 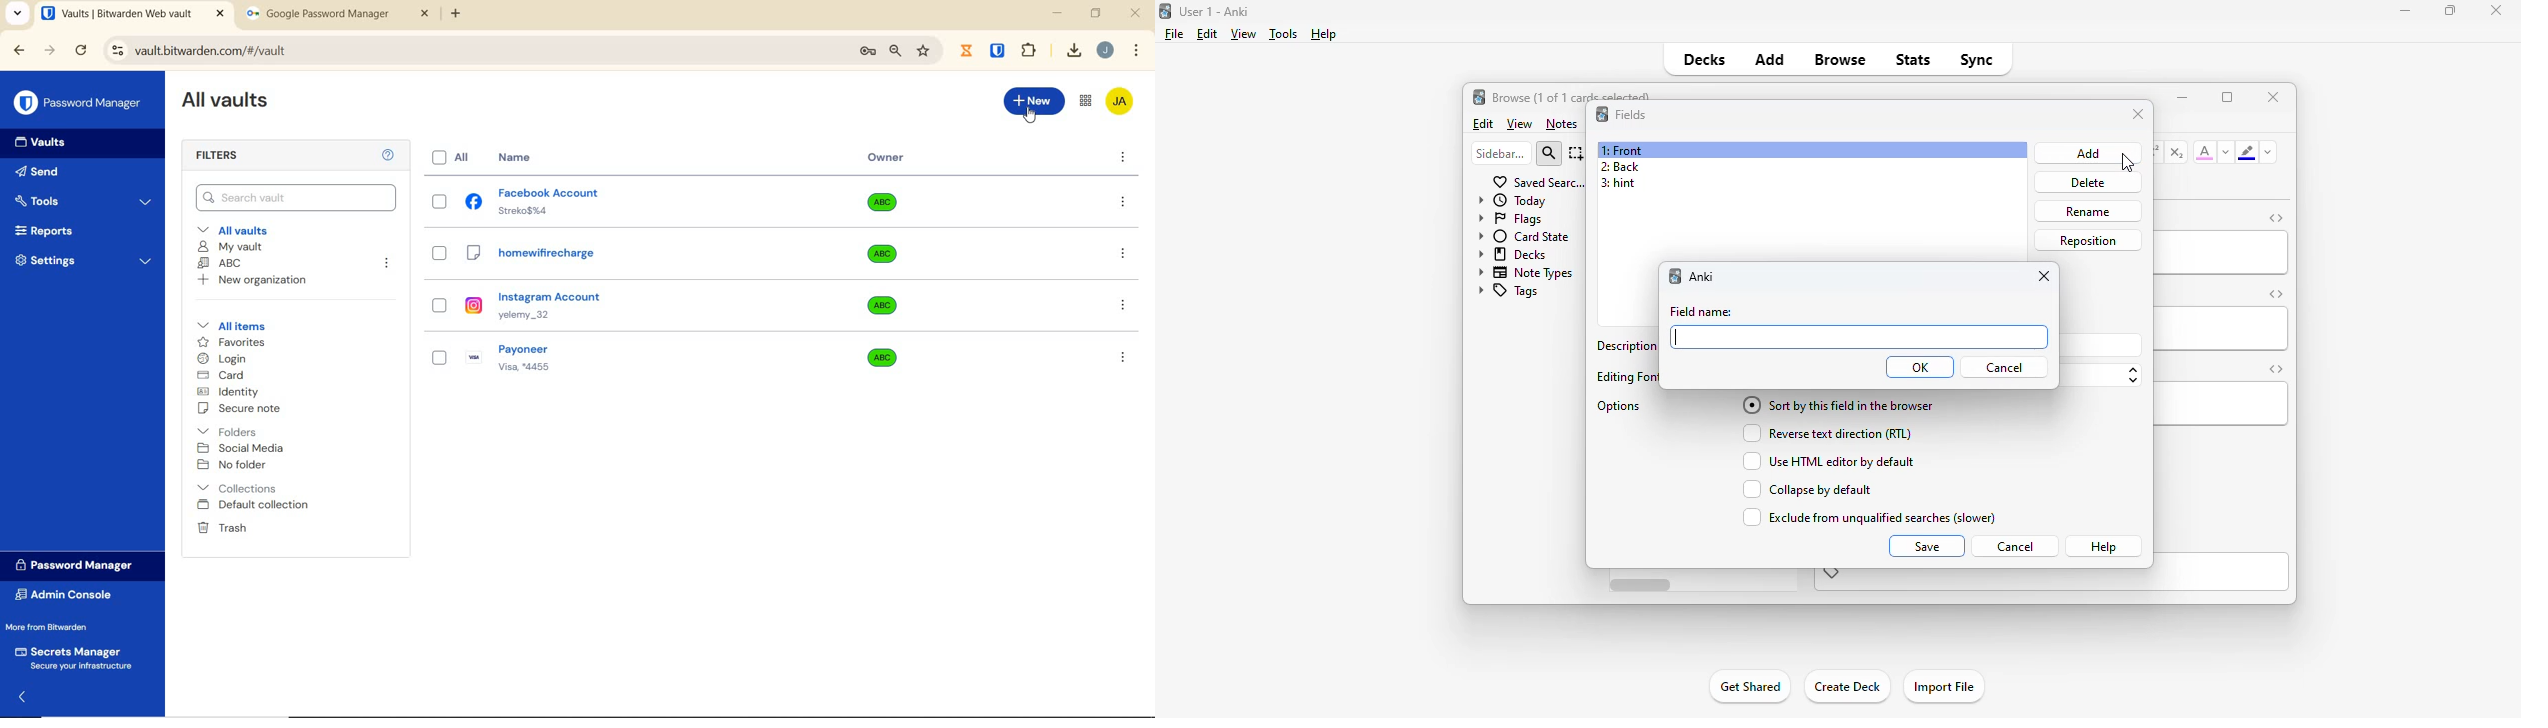 What do you see at coordinates (21, 697) in the screenshot?
I see `expand/collapse` at bounding box center [21, 697].